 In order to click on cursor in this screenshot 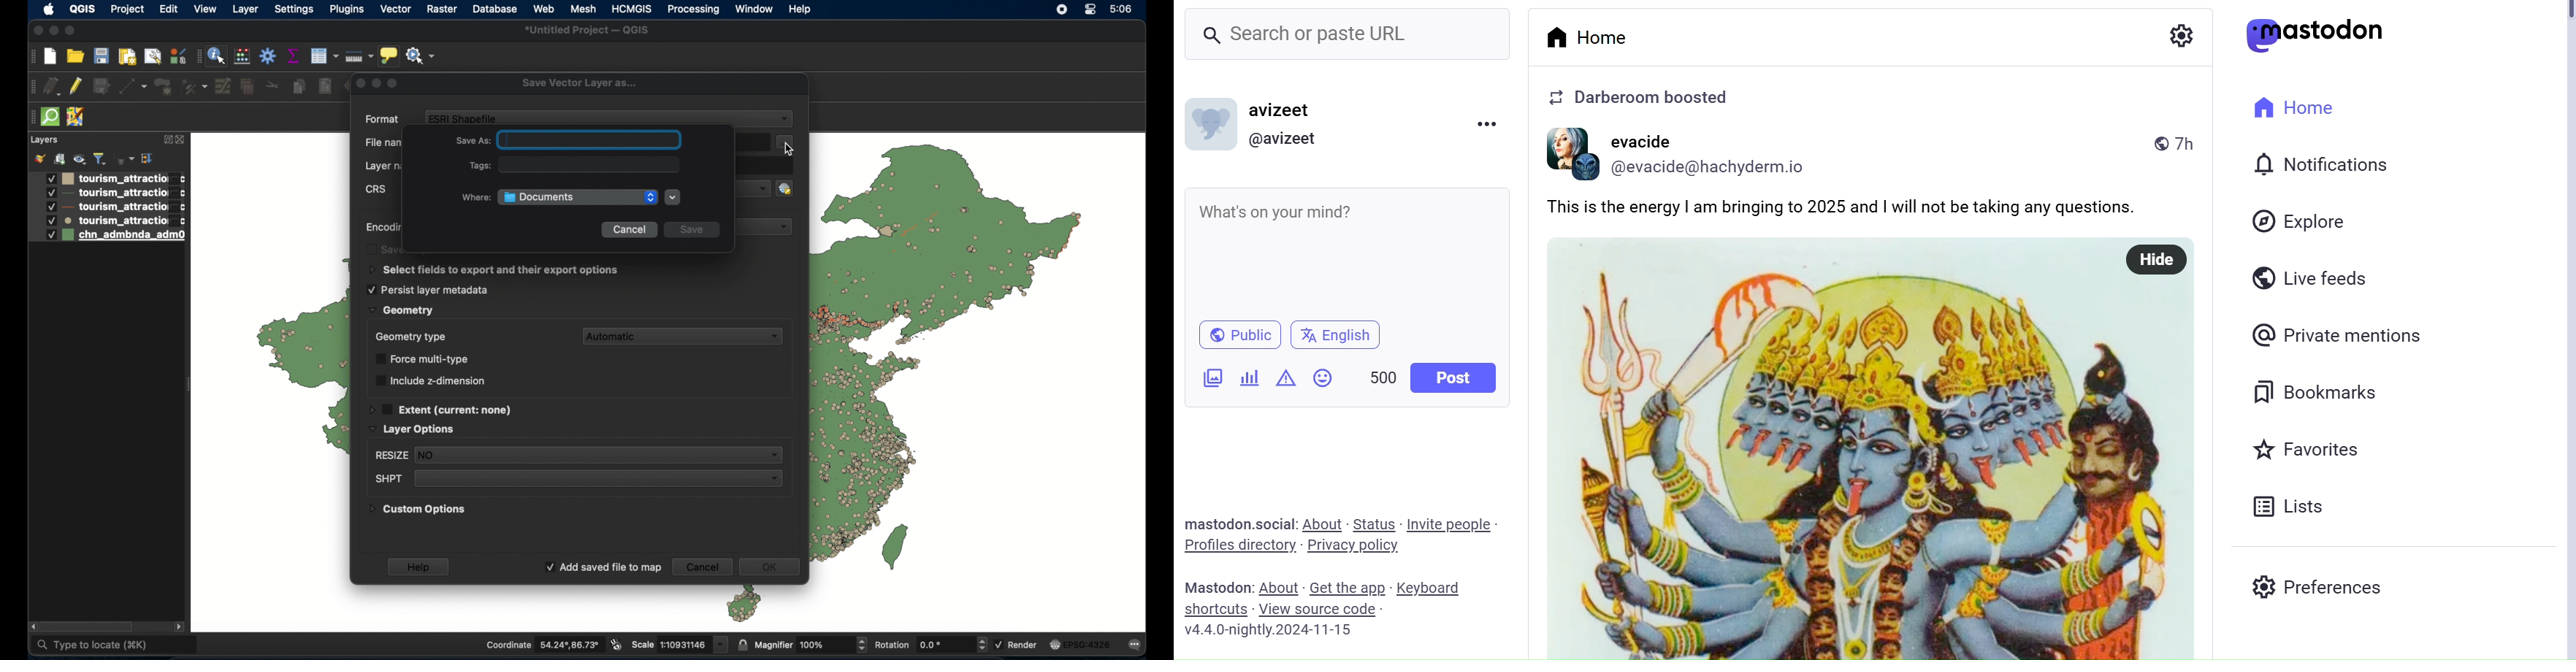, I will do `click(789, 150)`.